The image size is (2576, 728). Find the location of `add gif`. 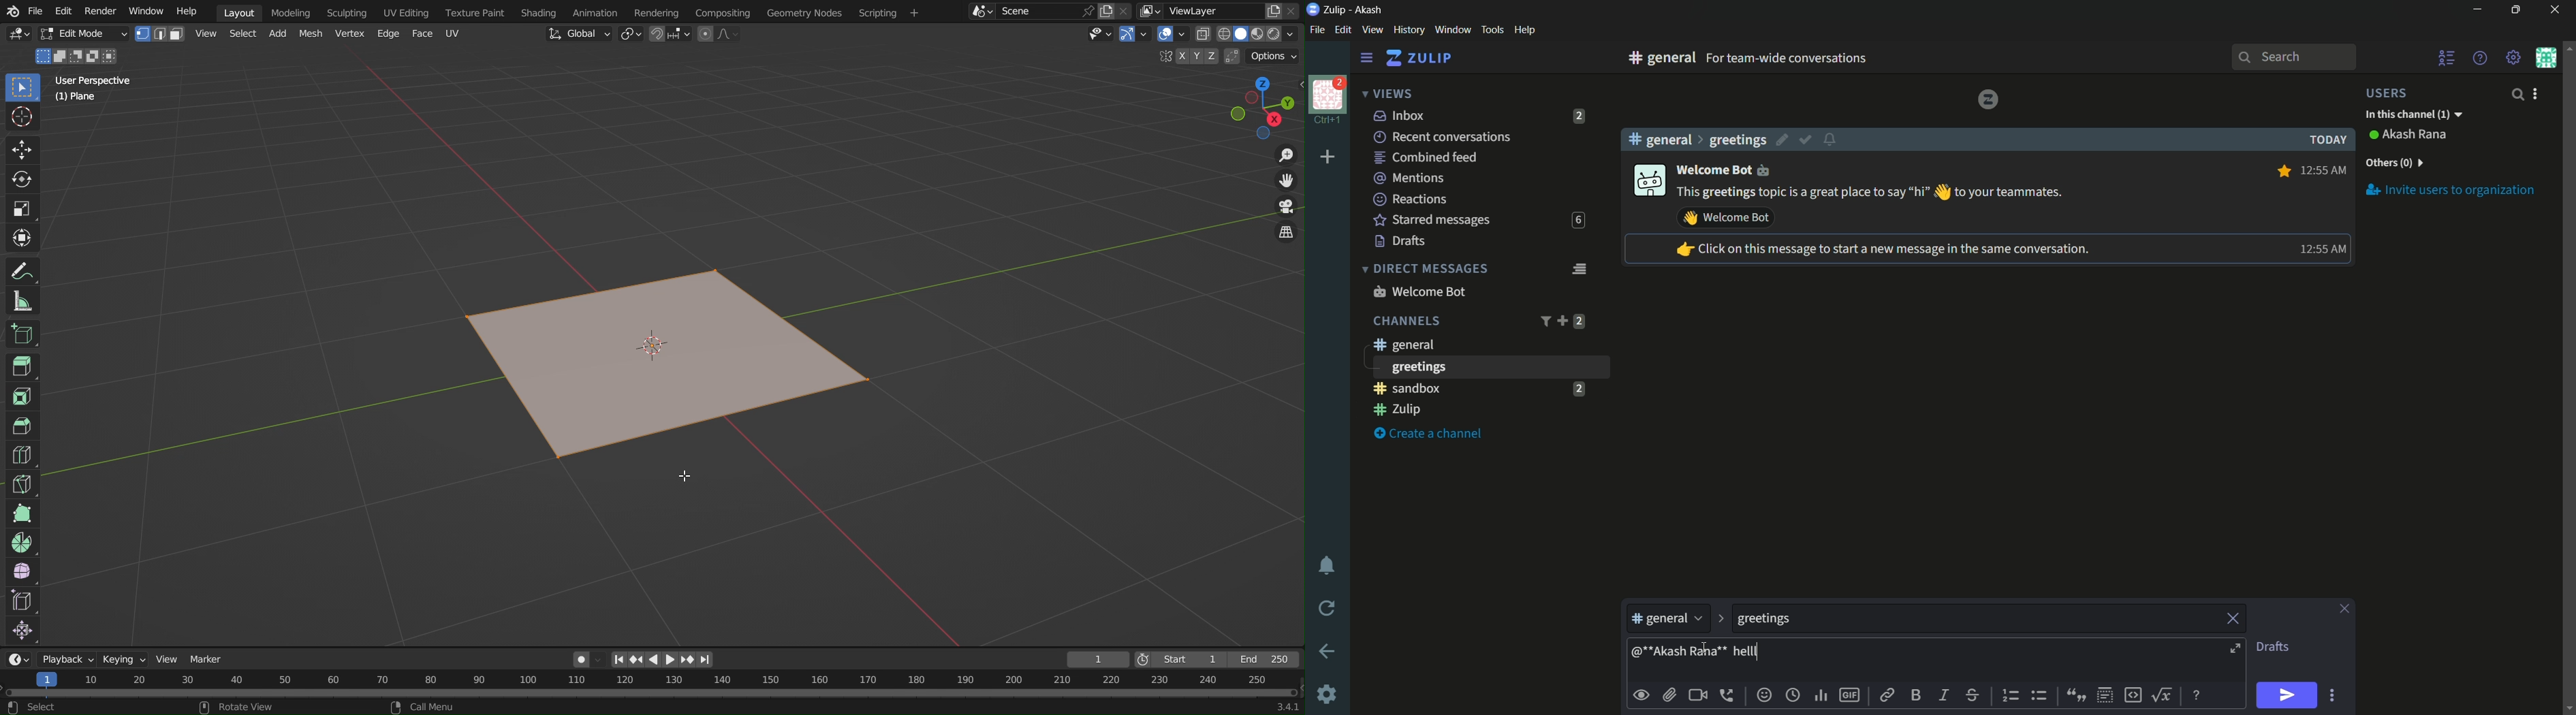

add gif is located at coordinates (1849, 695).